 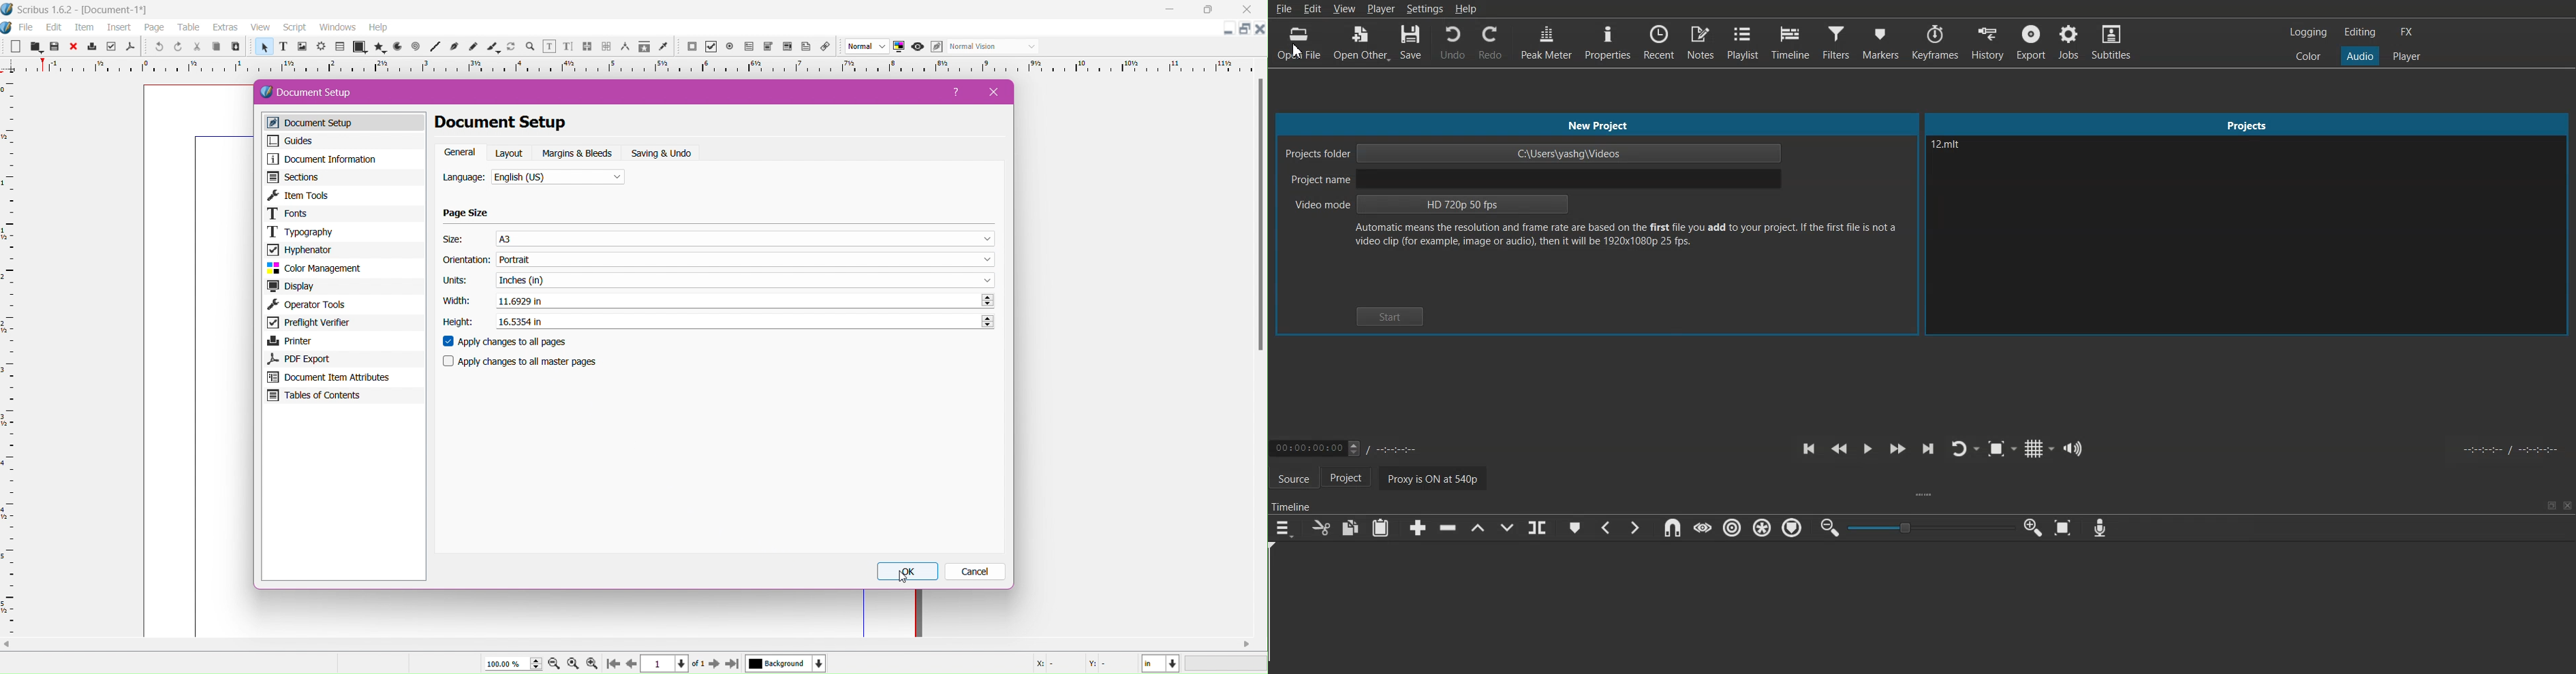 I want to click on , so click(x=131, y=47).